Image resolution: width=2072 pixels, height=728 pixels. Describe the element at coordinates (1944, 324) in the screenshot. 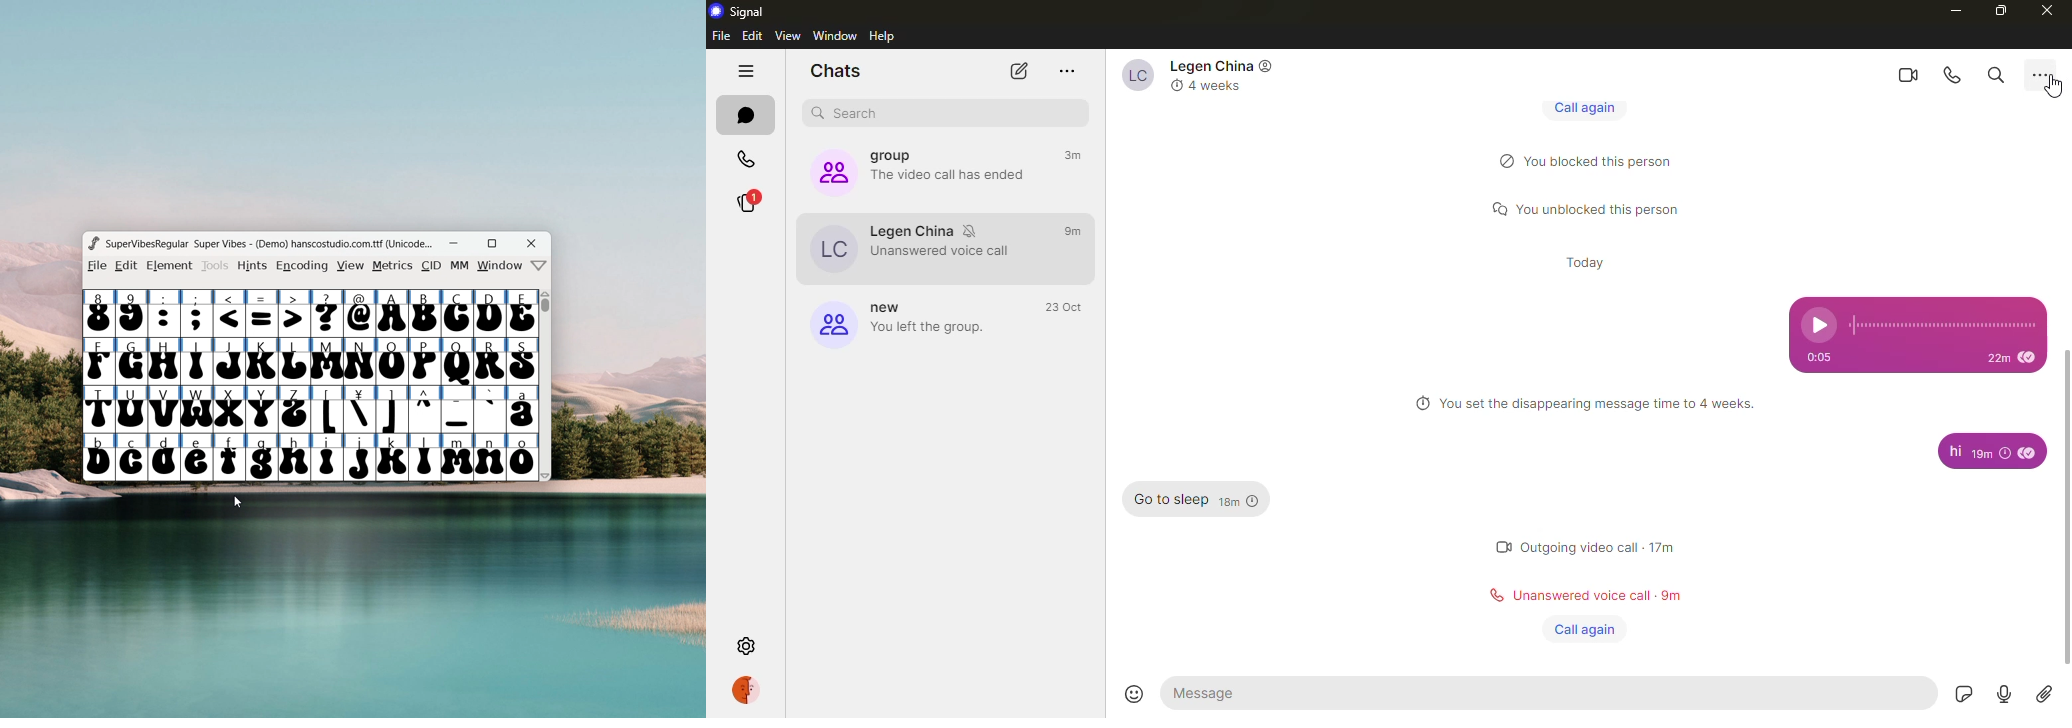

I see `track` at that location.